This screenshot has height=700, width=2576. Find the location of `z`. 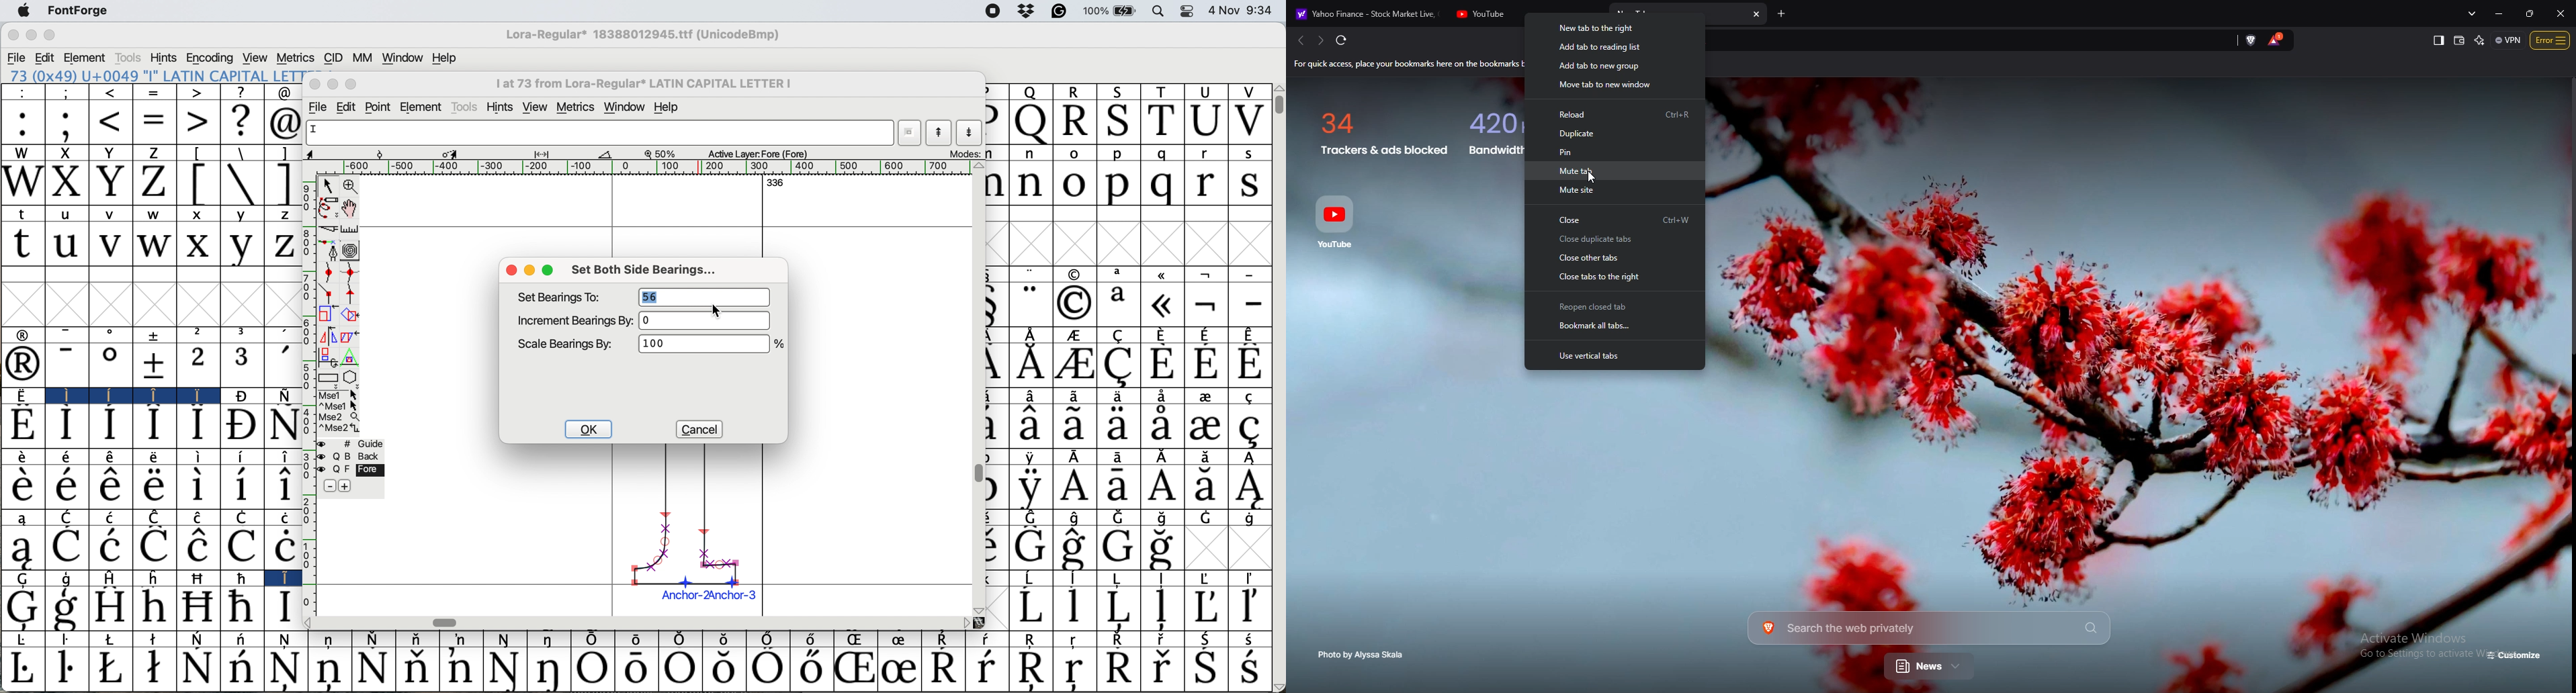

z is located at coordinates (282, 216).